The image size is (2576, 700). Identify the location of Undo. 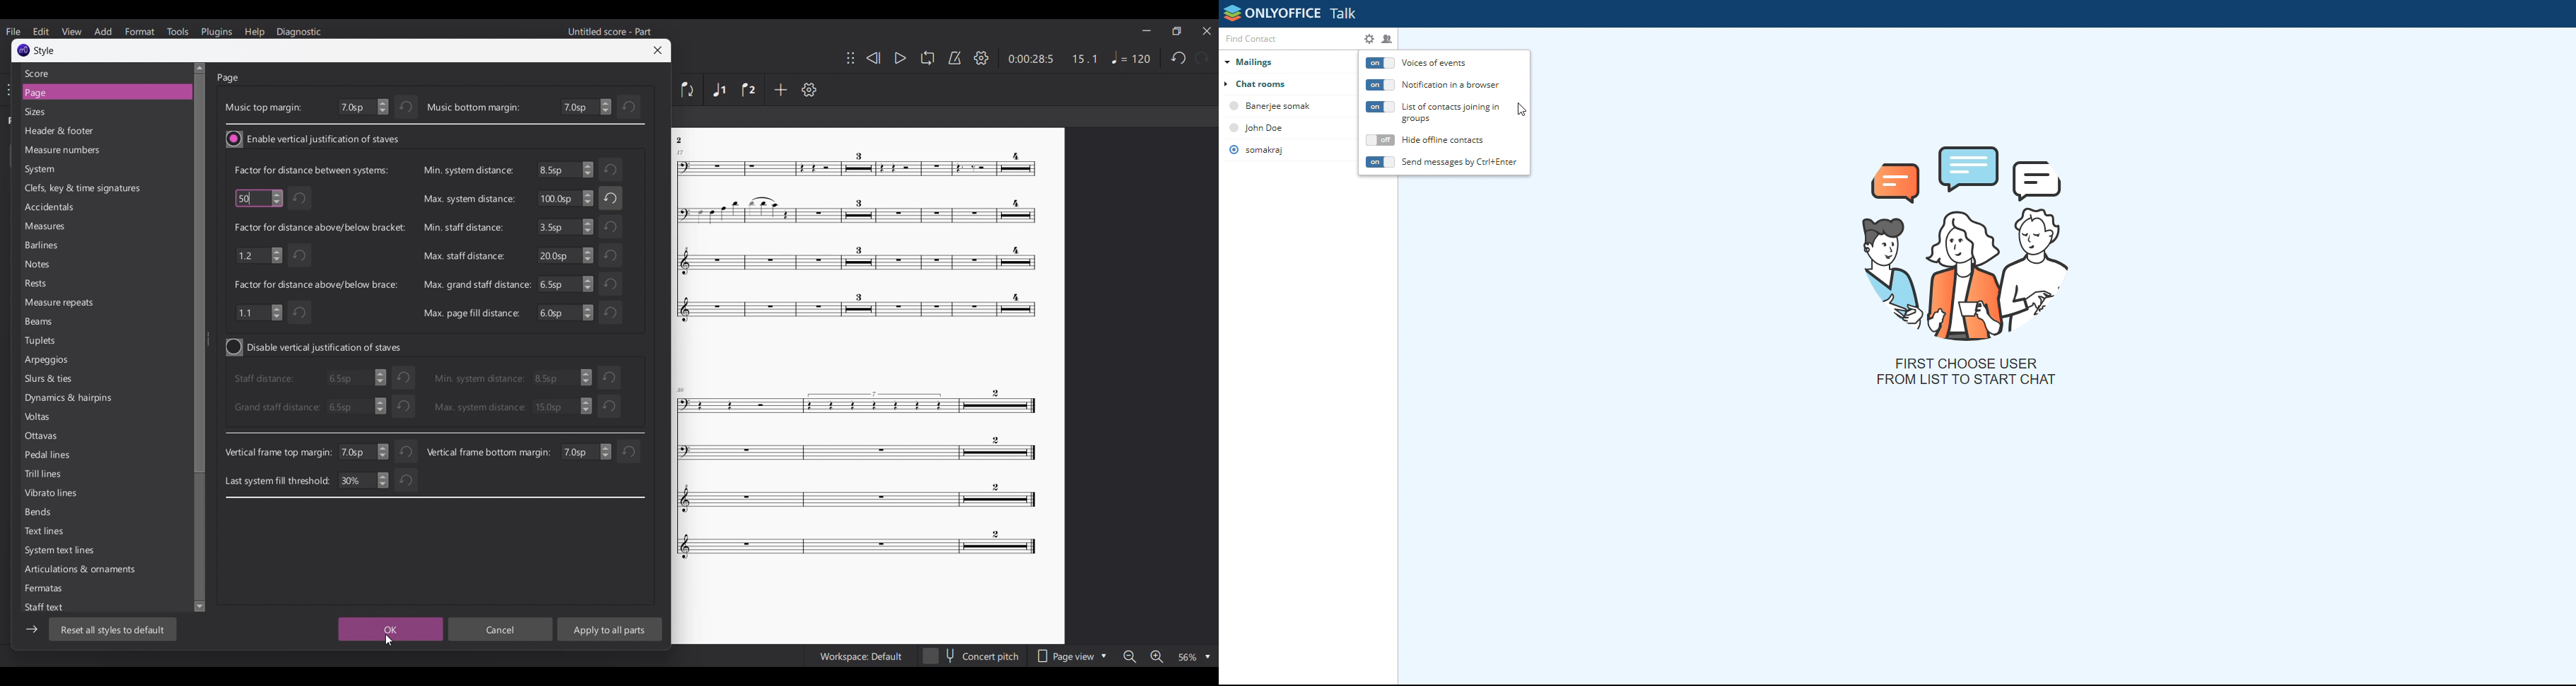
(611, 227).